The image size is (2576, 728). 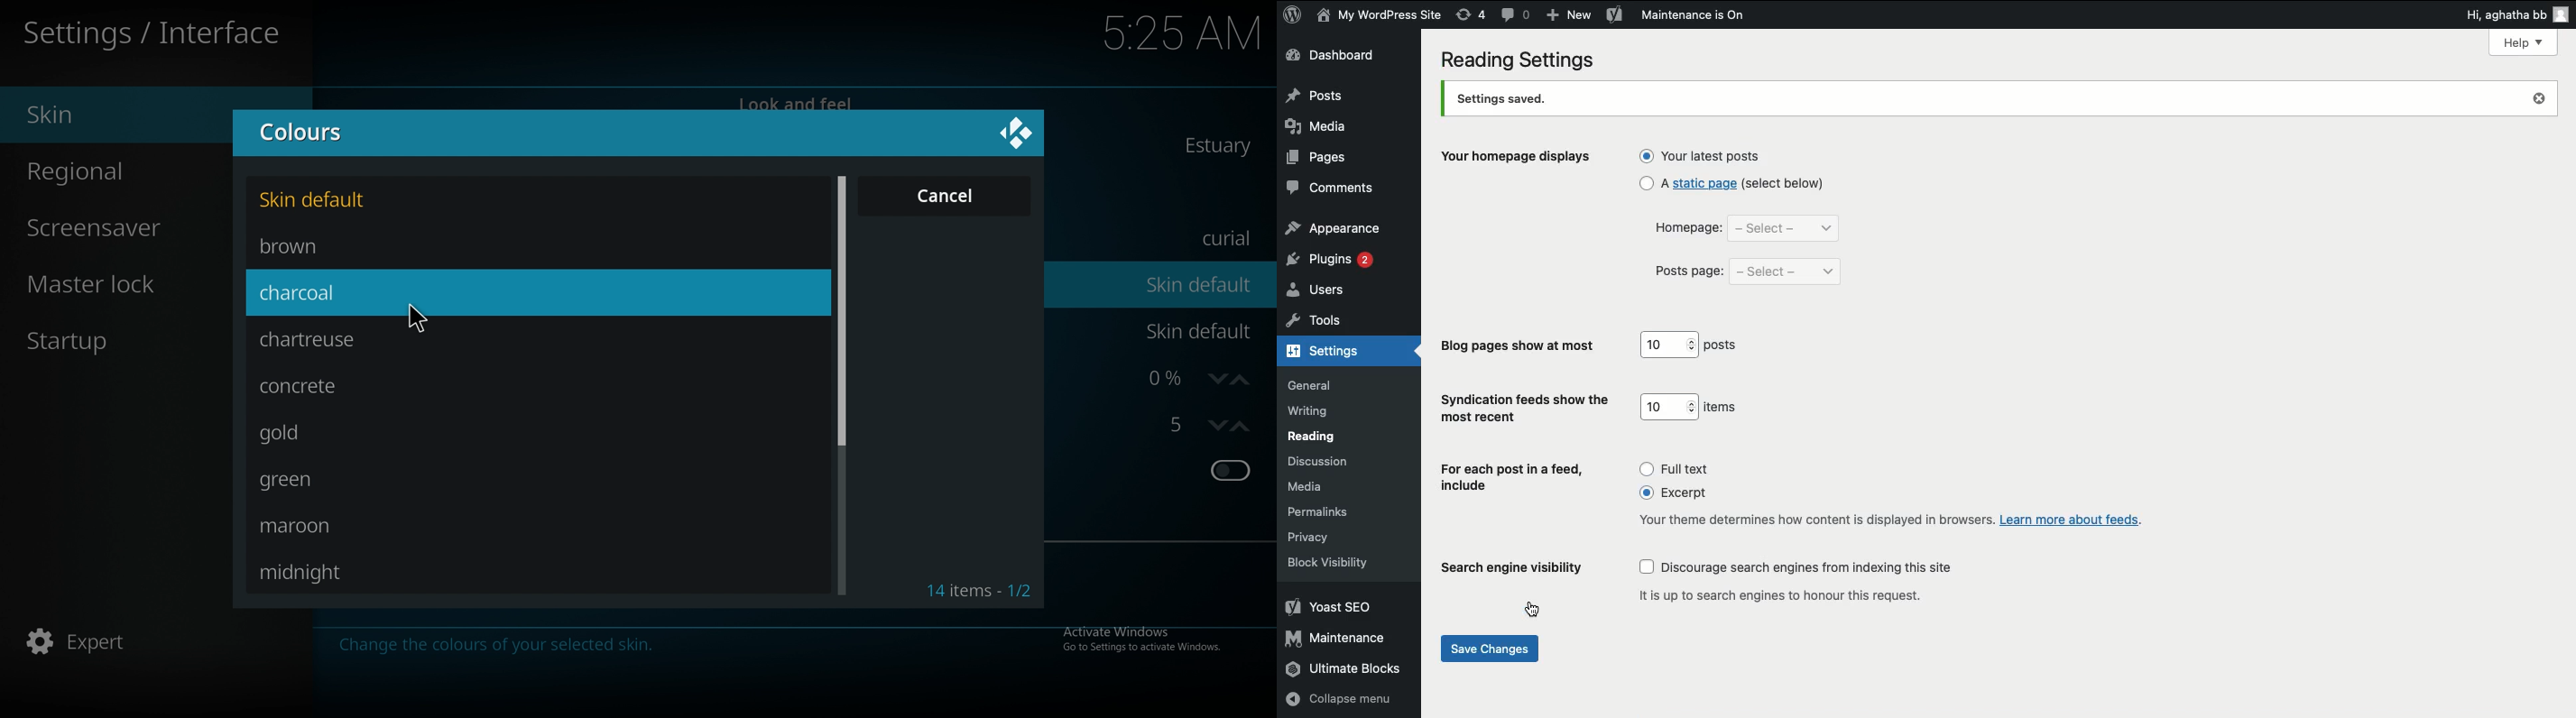 I want to click on writing, so click(x=1309, y=410).